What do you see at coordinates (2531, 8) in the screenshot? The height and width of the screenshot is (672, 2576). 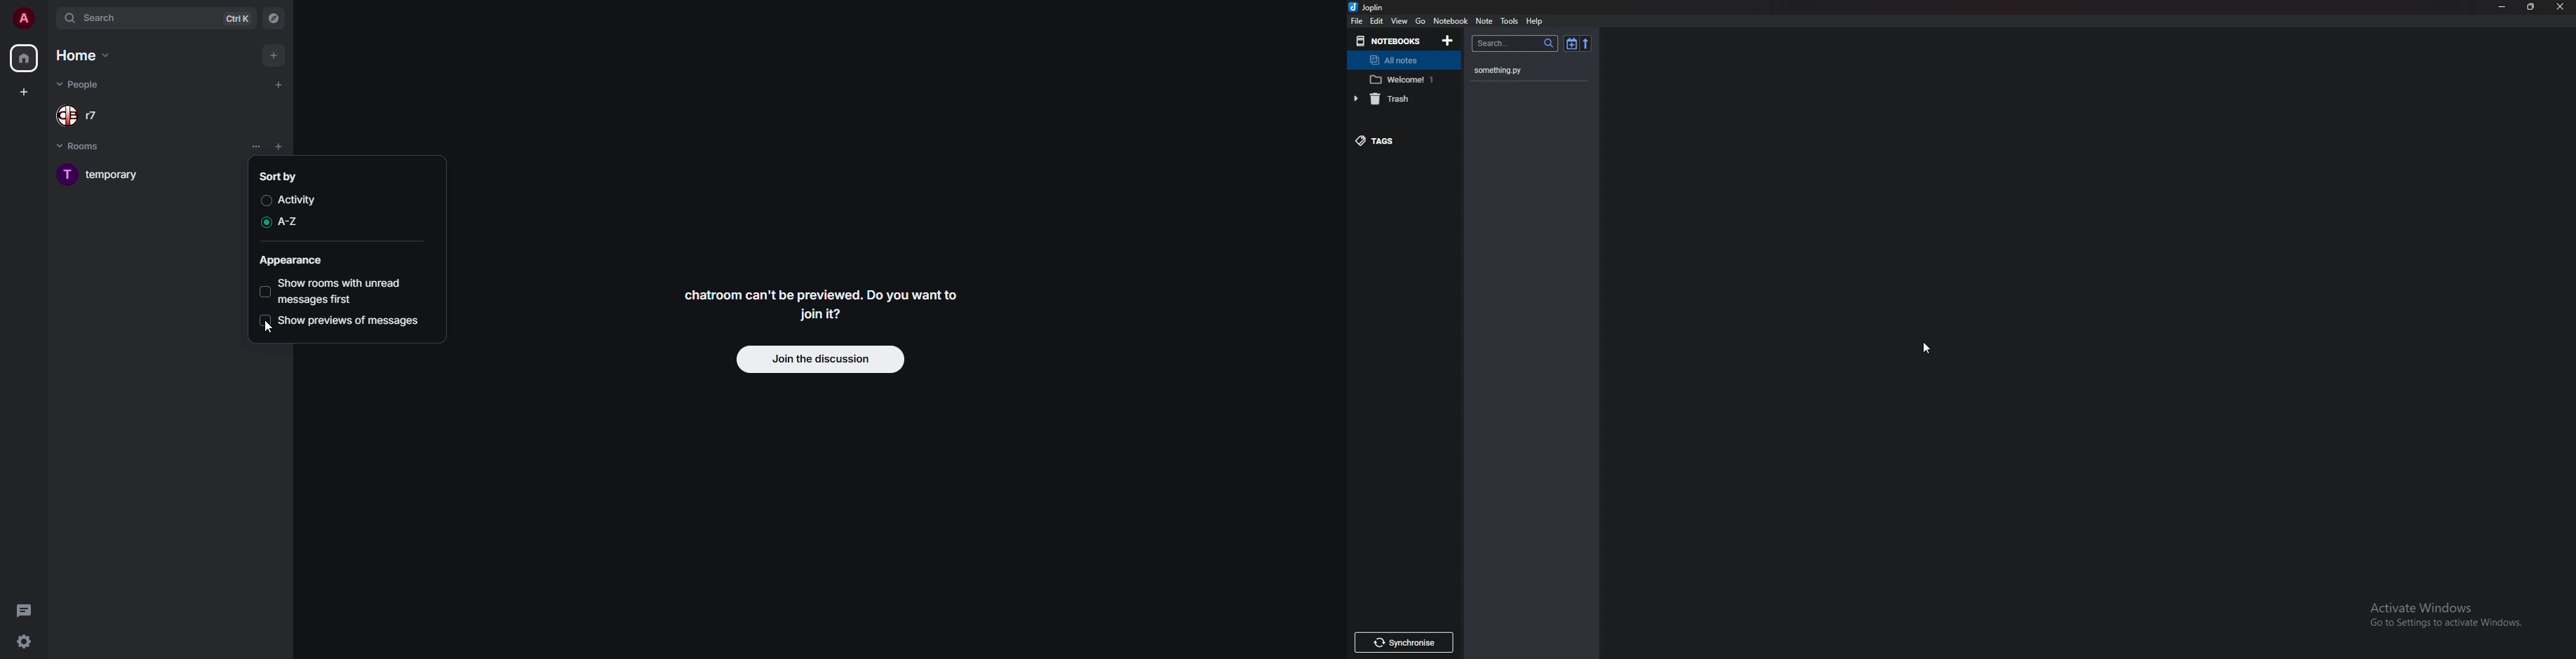 I see `Resize` at bounding box center [2531, 8].